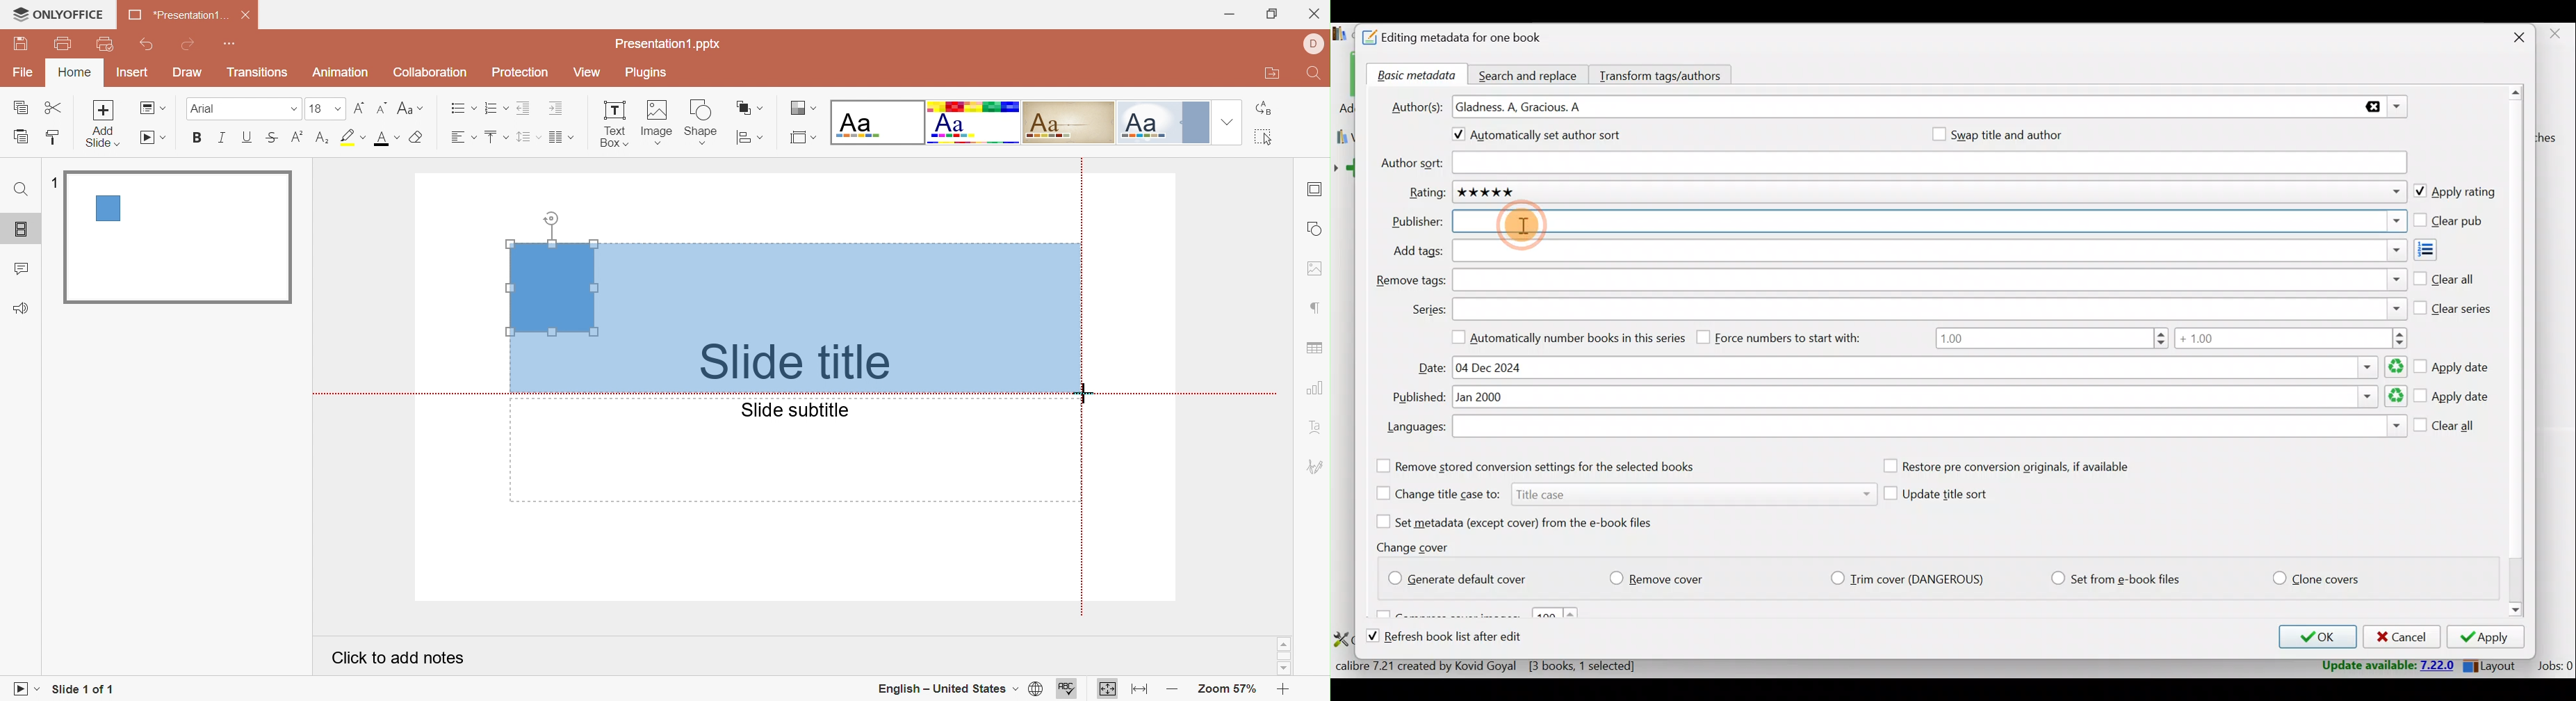 Image resolution: width=2576 pixels, height=728 pixels. Describe the element at coordinates (1932, 194) in the screenshot. I see `Rating` at that location.